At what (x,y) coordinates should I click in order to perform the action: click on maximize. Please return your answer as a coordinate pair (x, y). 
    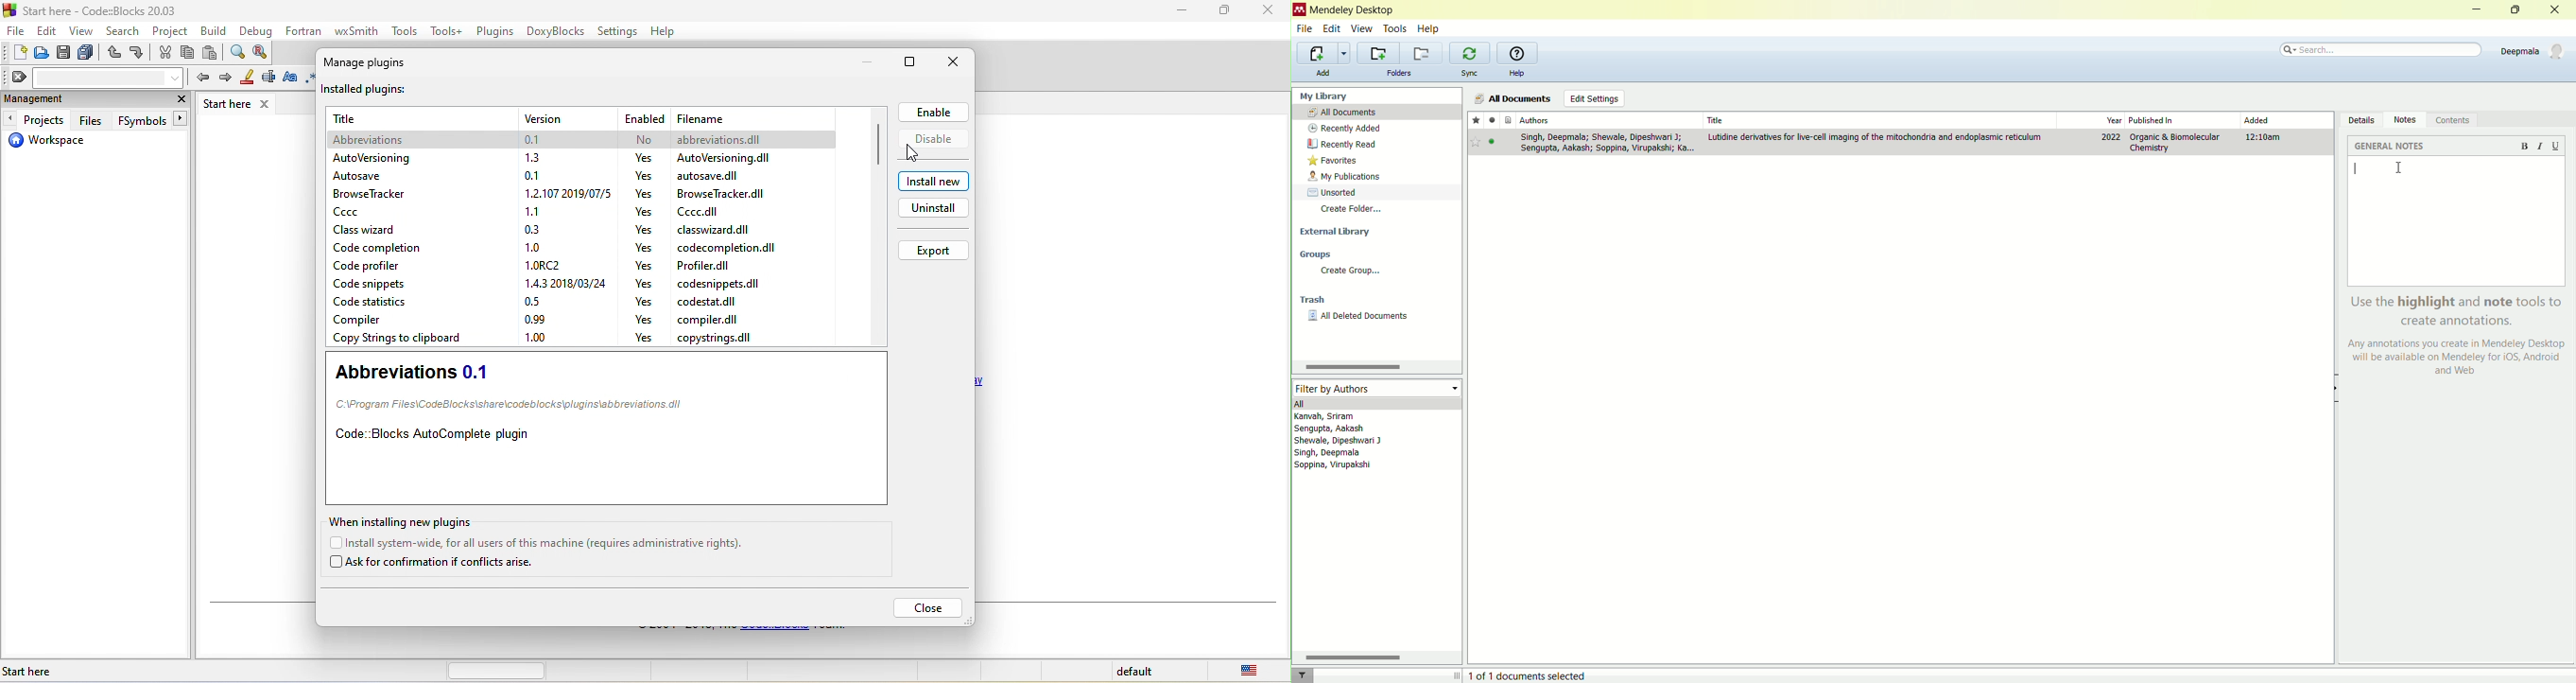
    Looking at the image, I should click on (2517, 9).